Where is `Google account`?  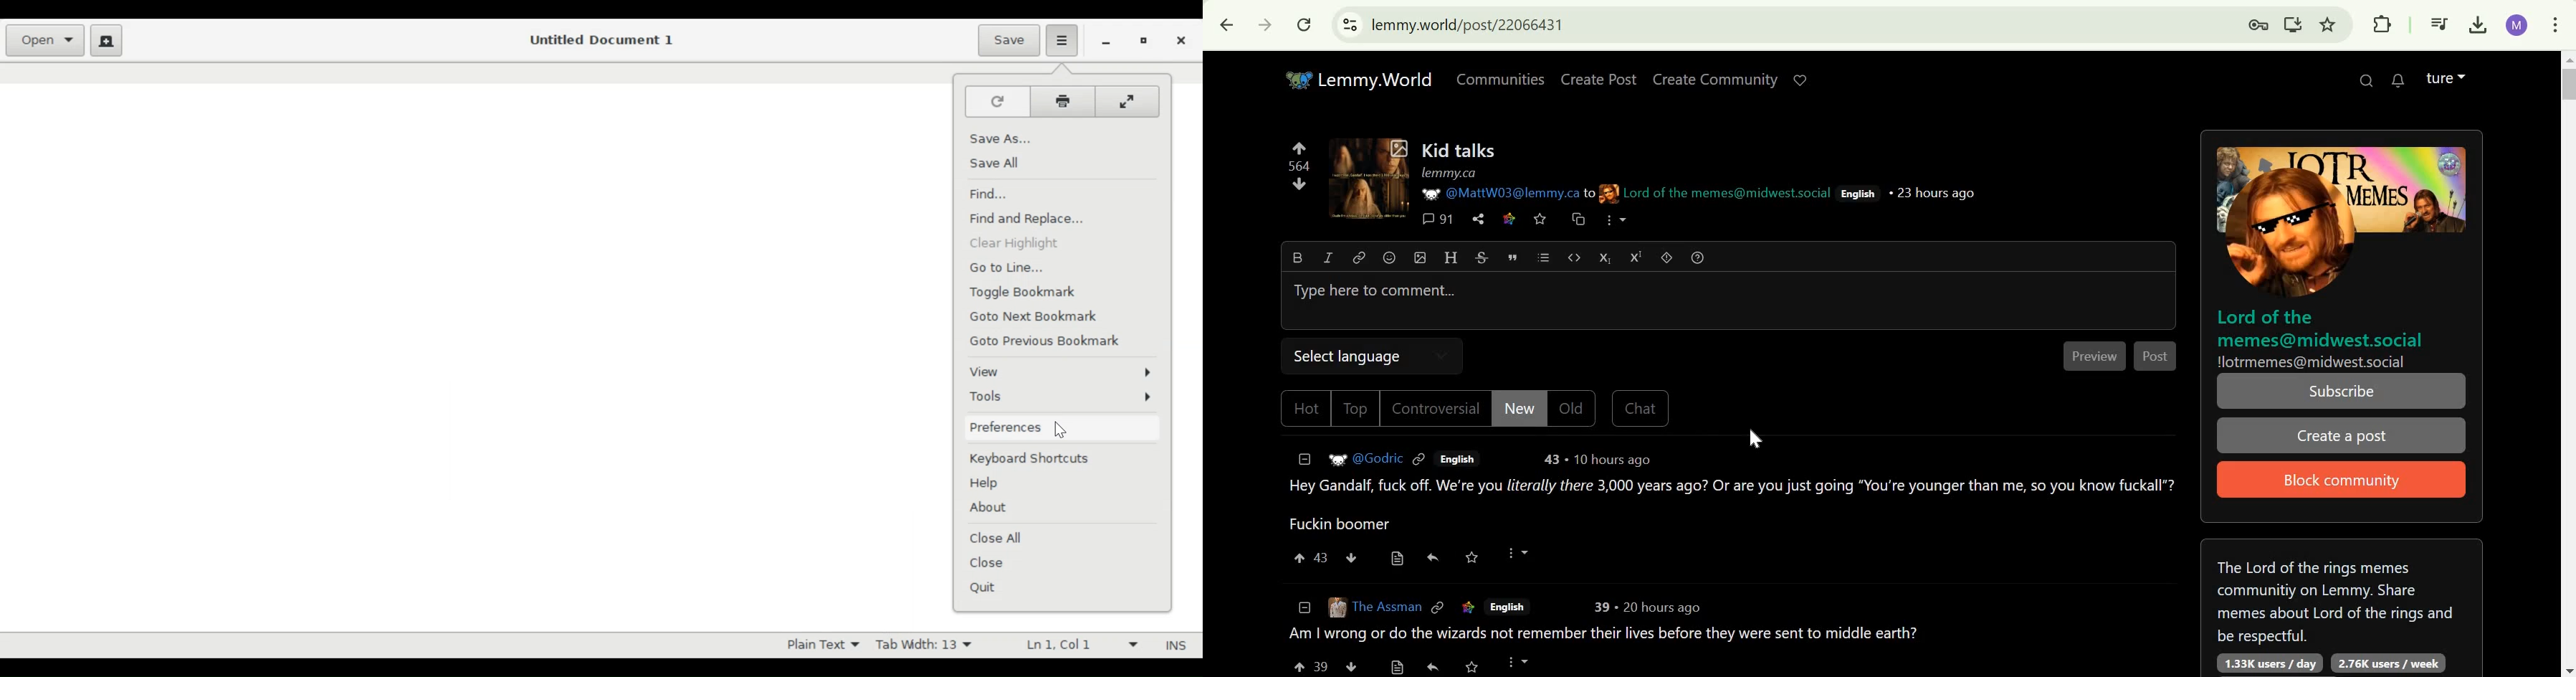
Google account is located at coordinates (2517, 25).